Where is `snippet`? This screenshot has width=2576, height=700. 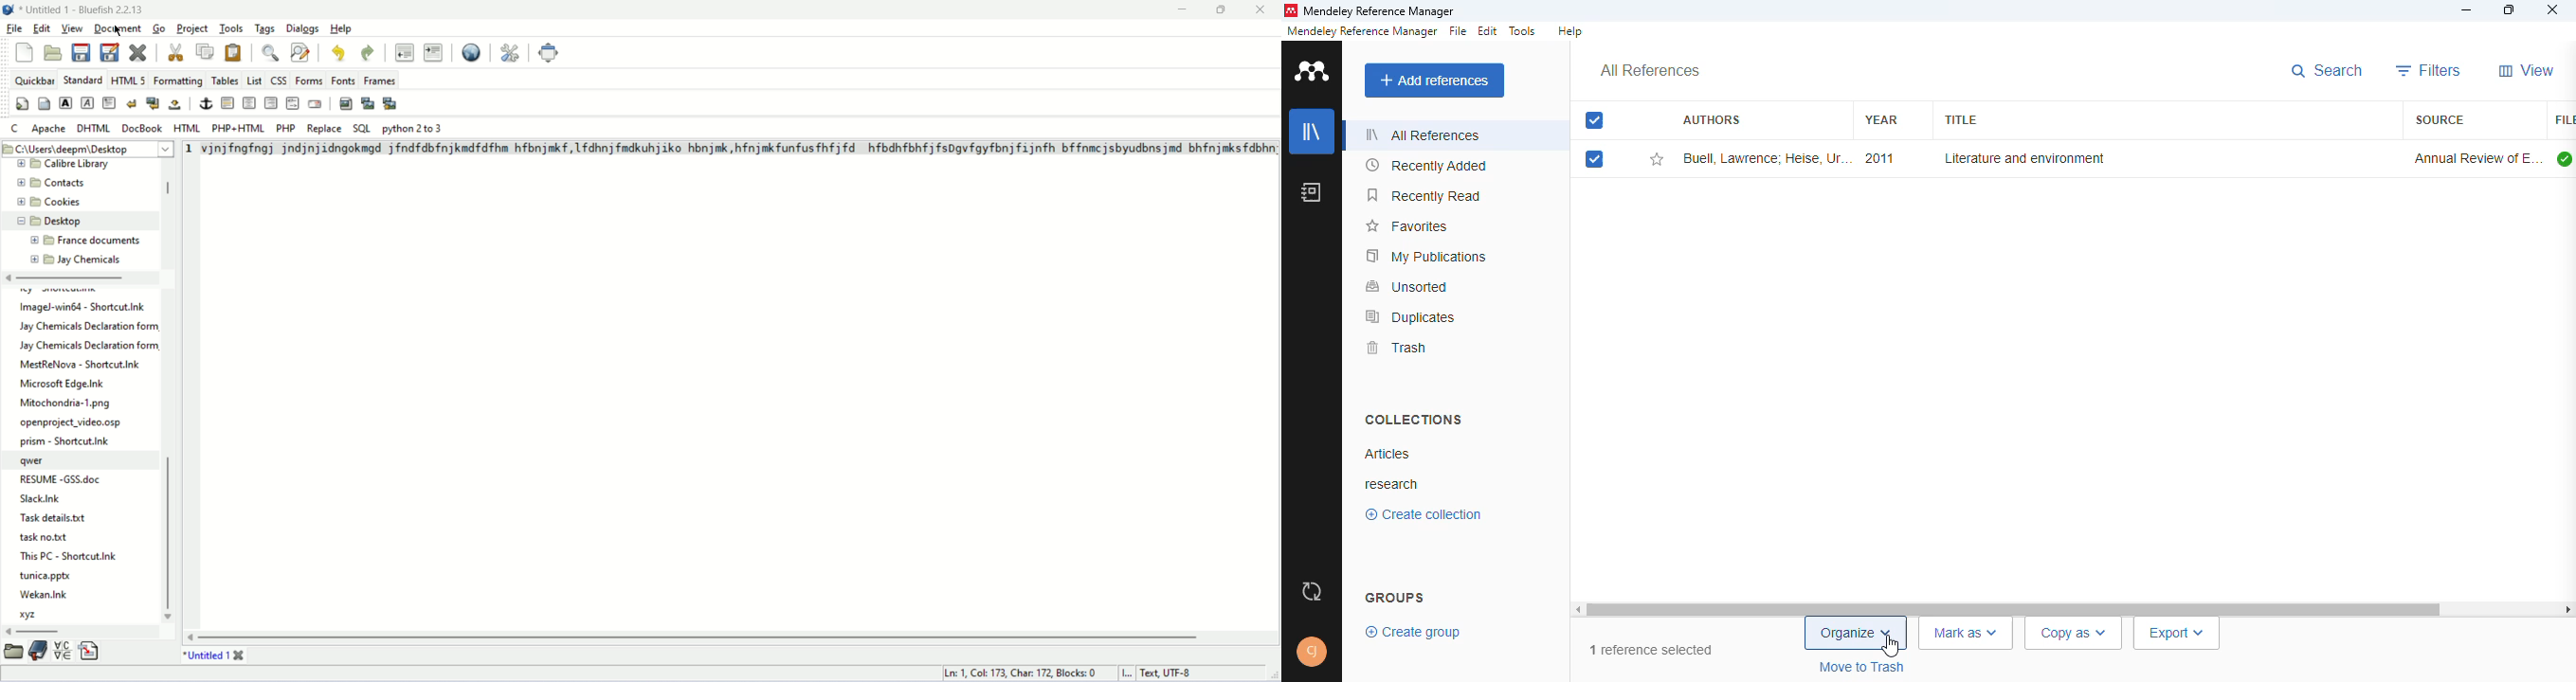 snippet is located at coordinates (91, 652).